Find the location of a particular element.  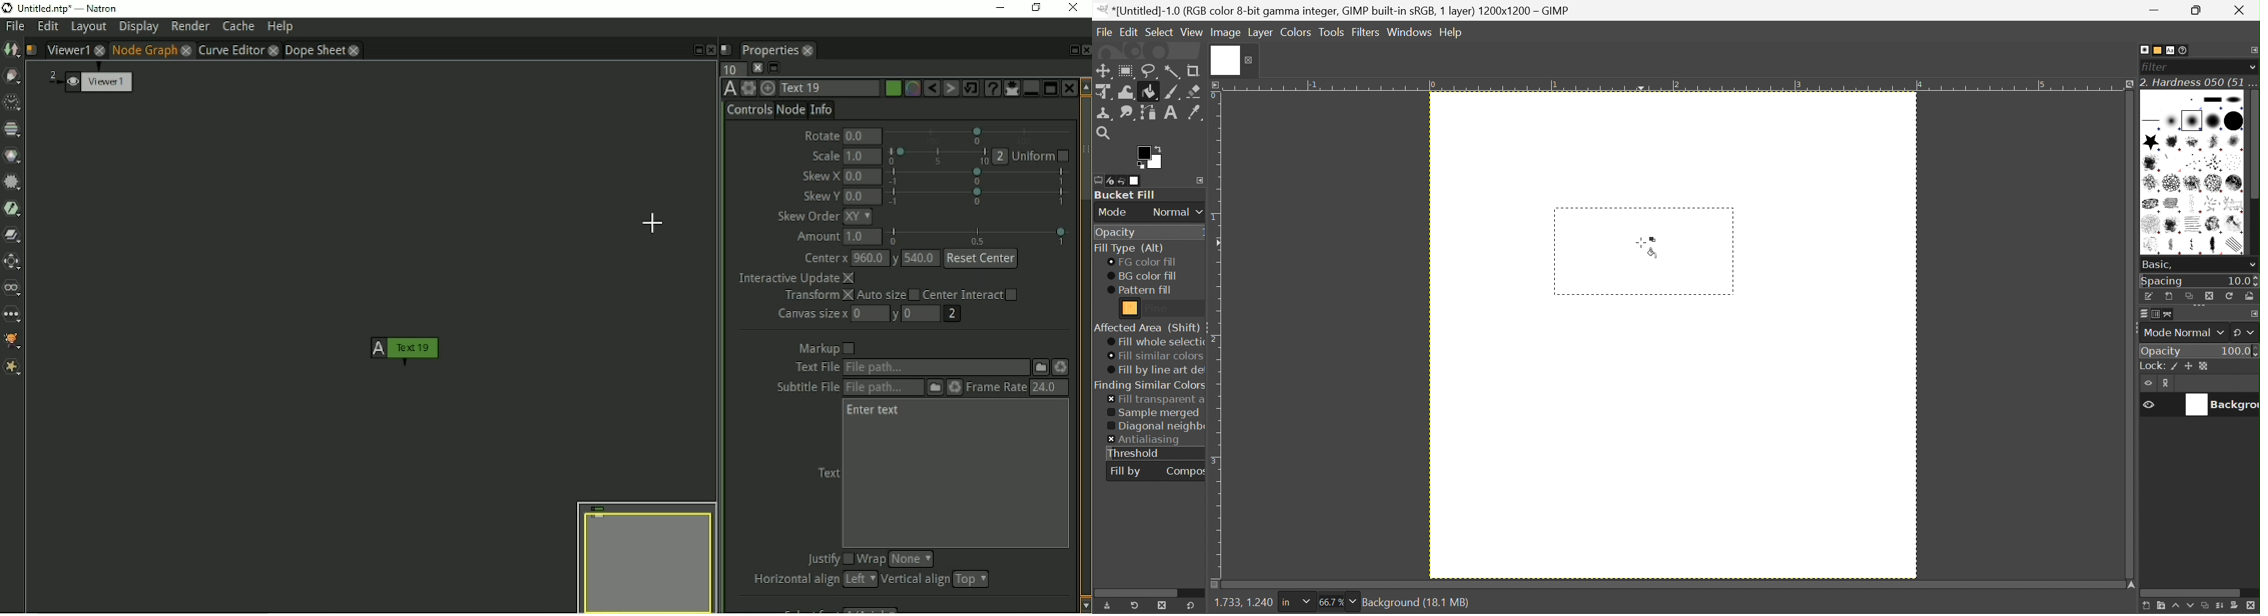

0 is located at coordinates (1215, 96).